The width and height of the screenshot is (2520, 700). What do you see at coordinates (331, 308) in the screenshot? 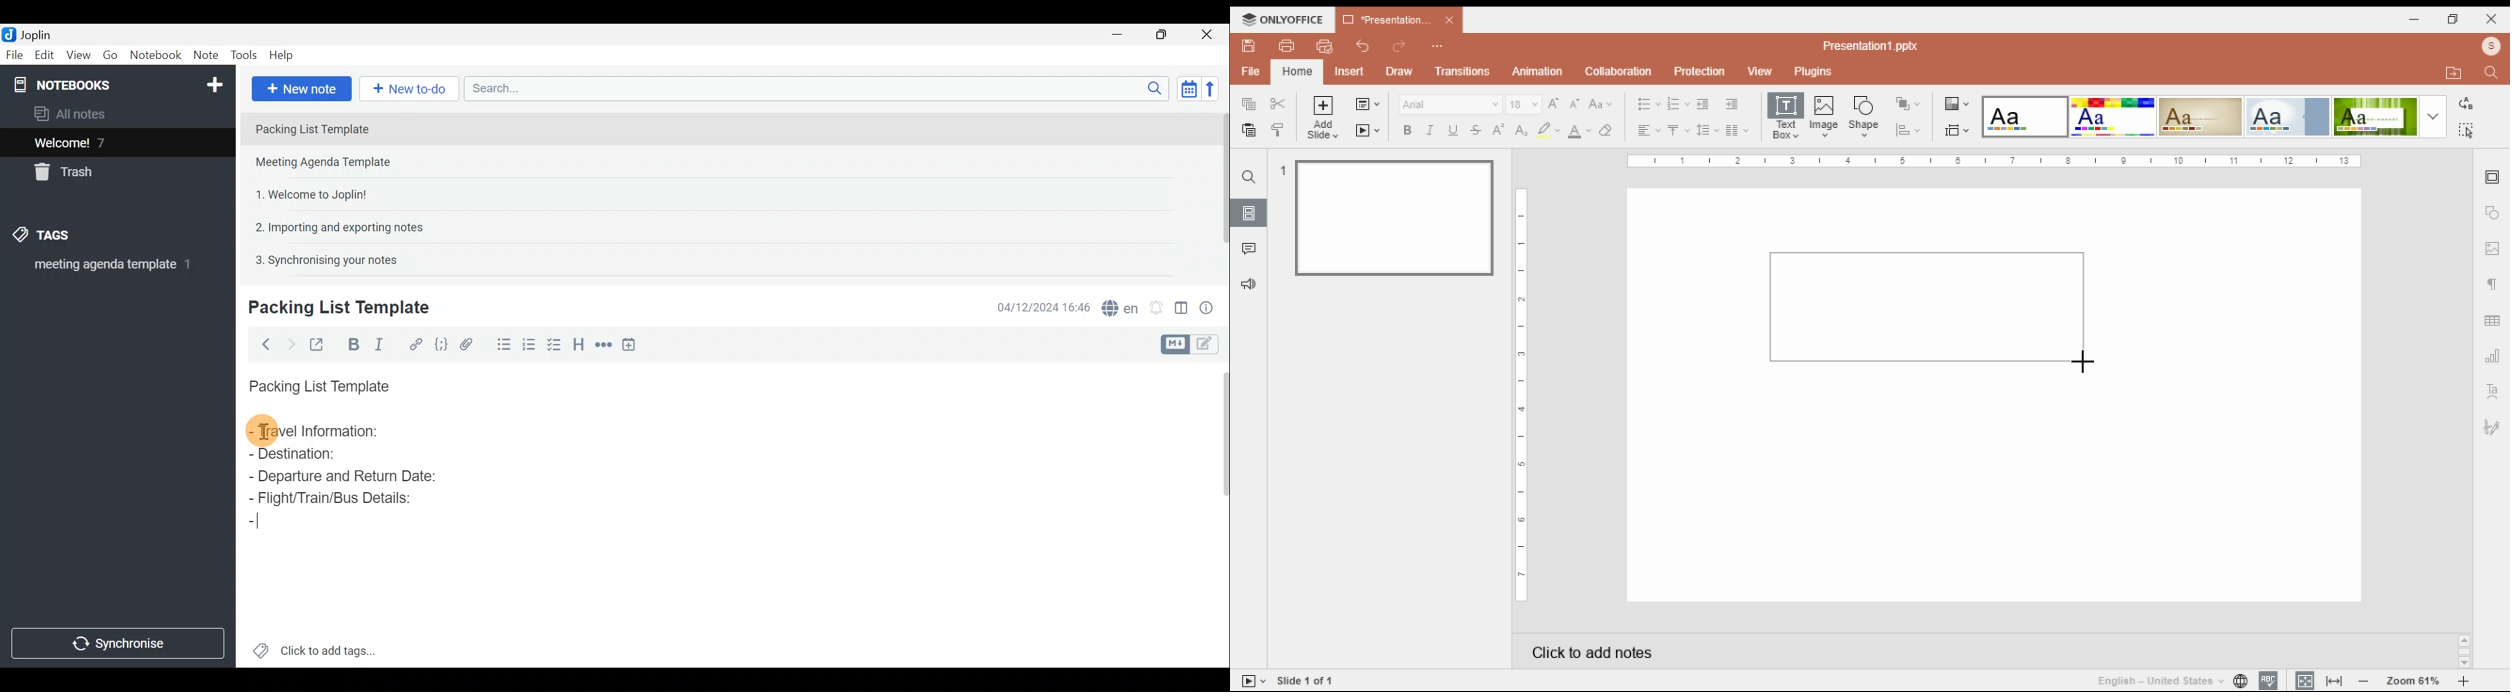
I see `Creating new note` at bounding box center [331, 308].